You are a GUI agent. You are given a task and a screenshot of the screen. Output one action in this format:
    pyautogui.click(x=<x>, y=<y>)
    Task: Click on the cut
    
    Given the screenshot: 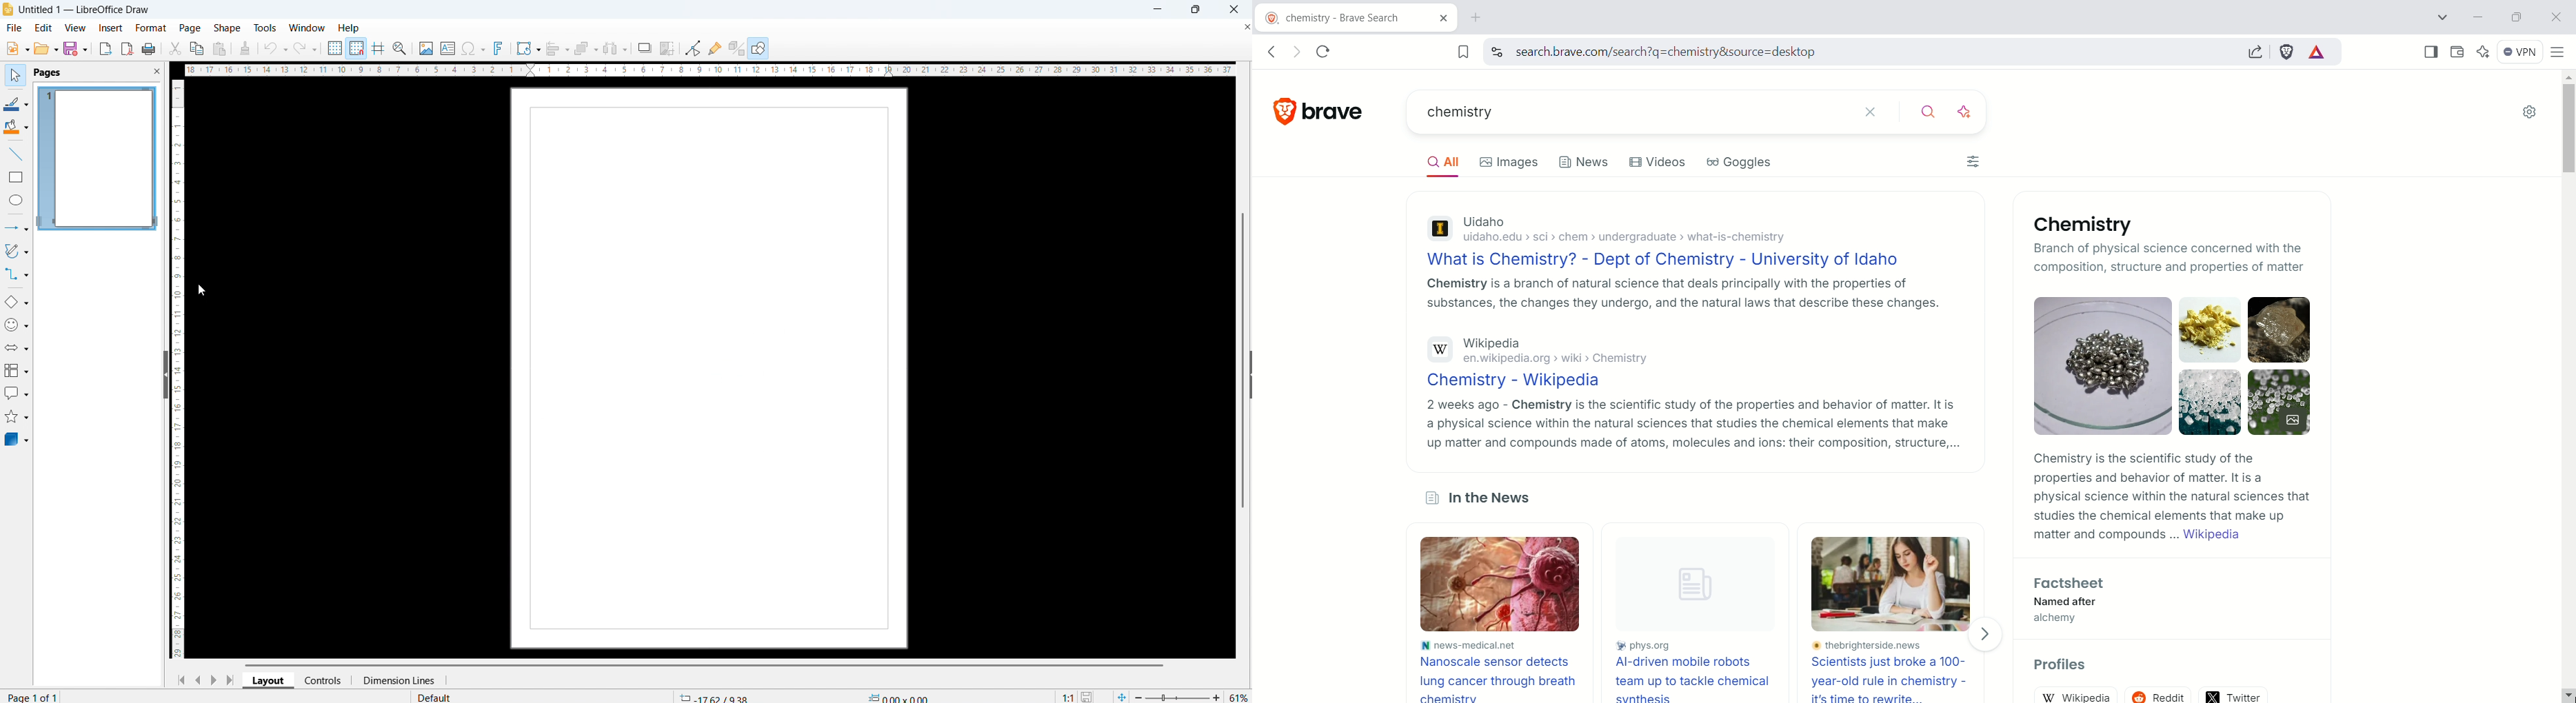 What is the action you would take?
    pyautogui.click(x=175, y=48)
    